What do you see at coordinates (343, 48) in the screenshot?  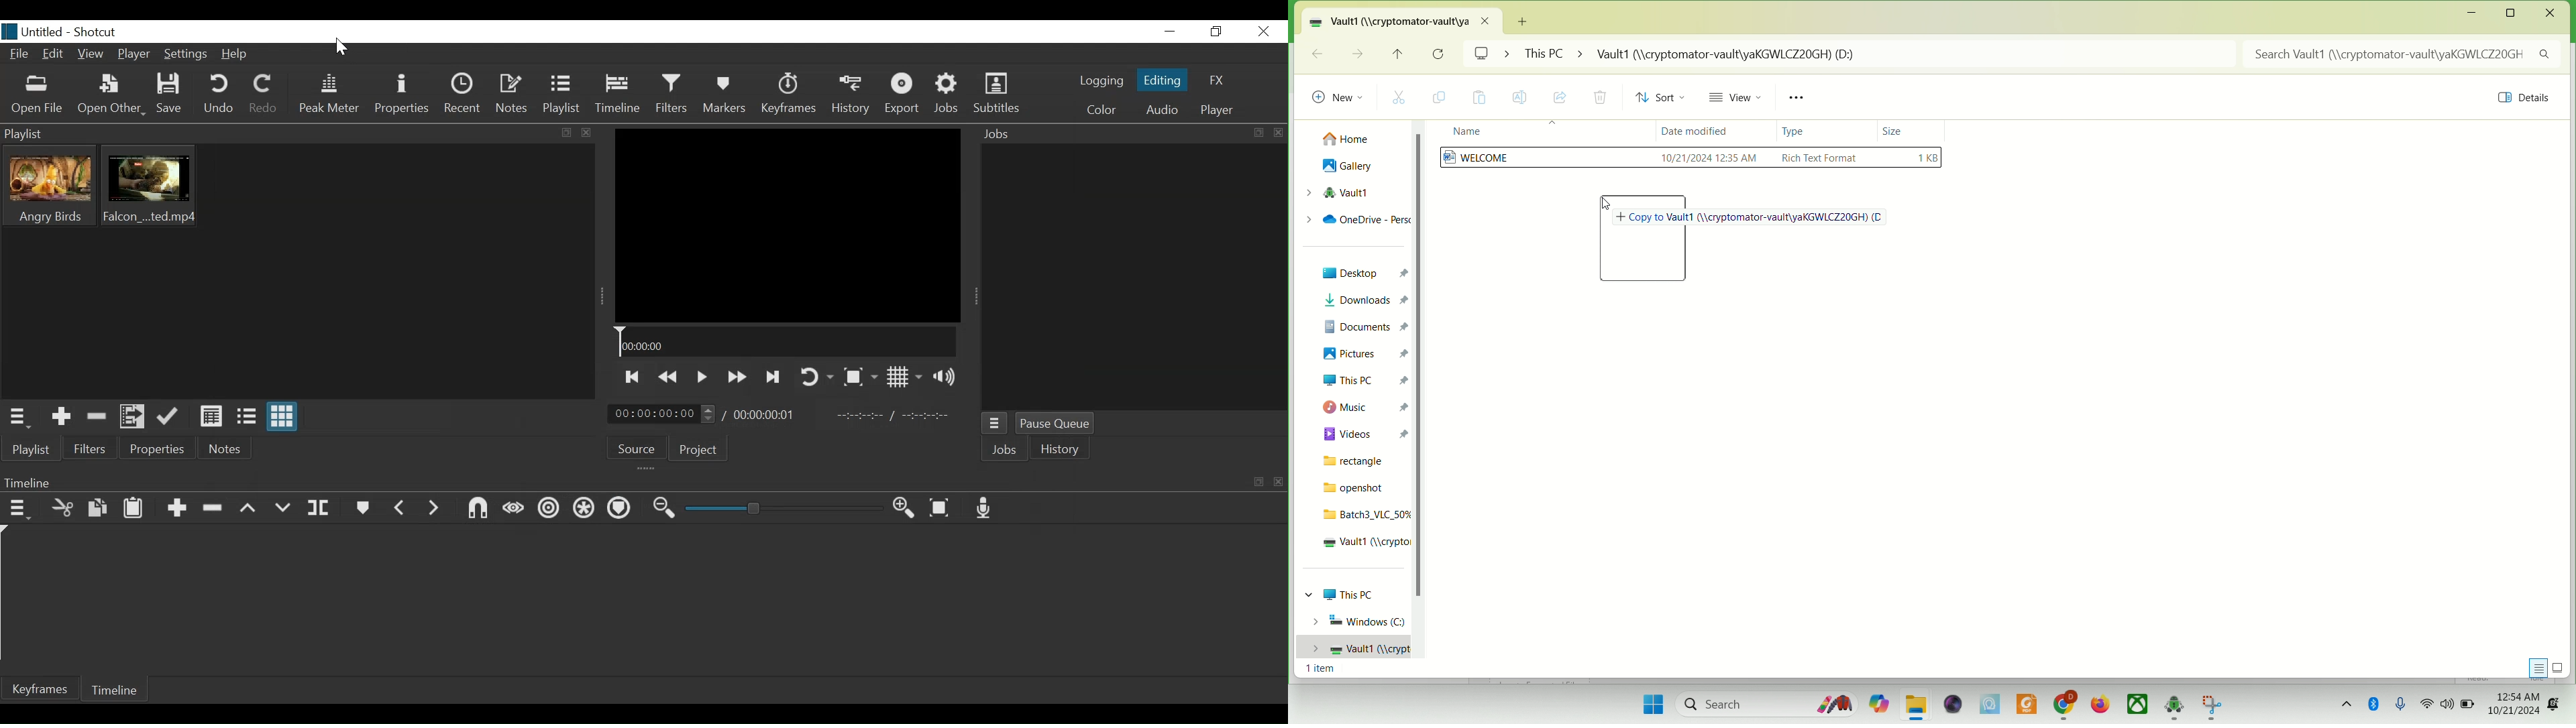 I see `Cursor` at bounding box center [343, 48].